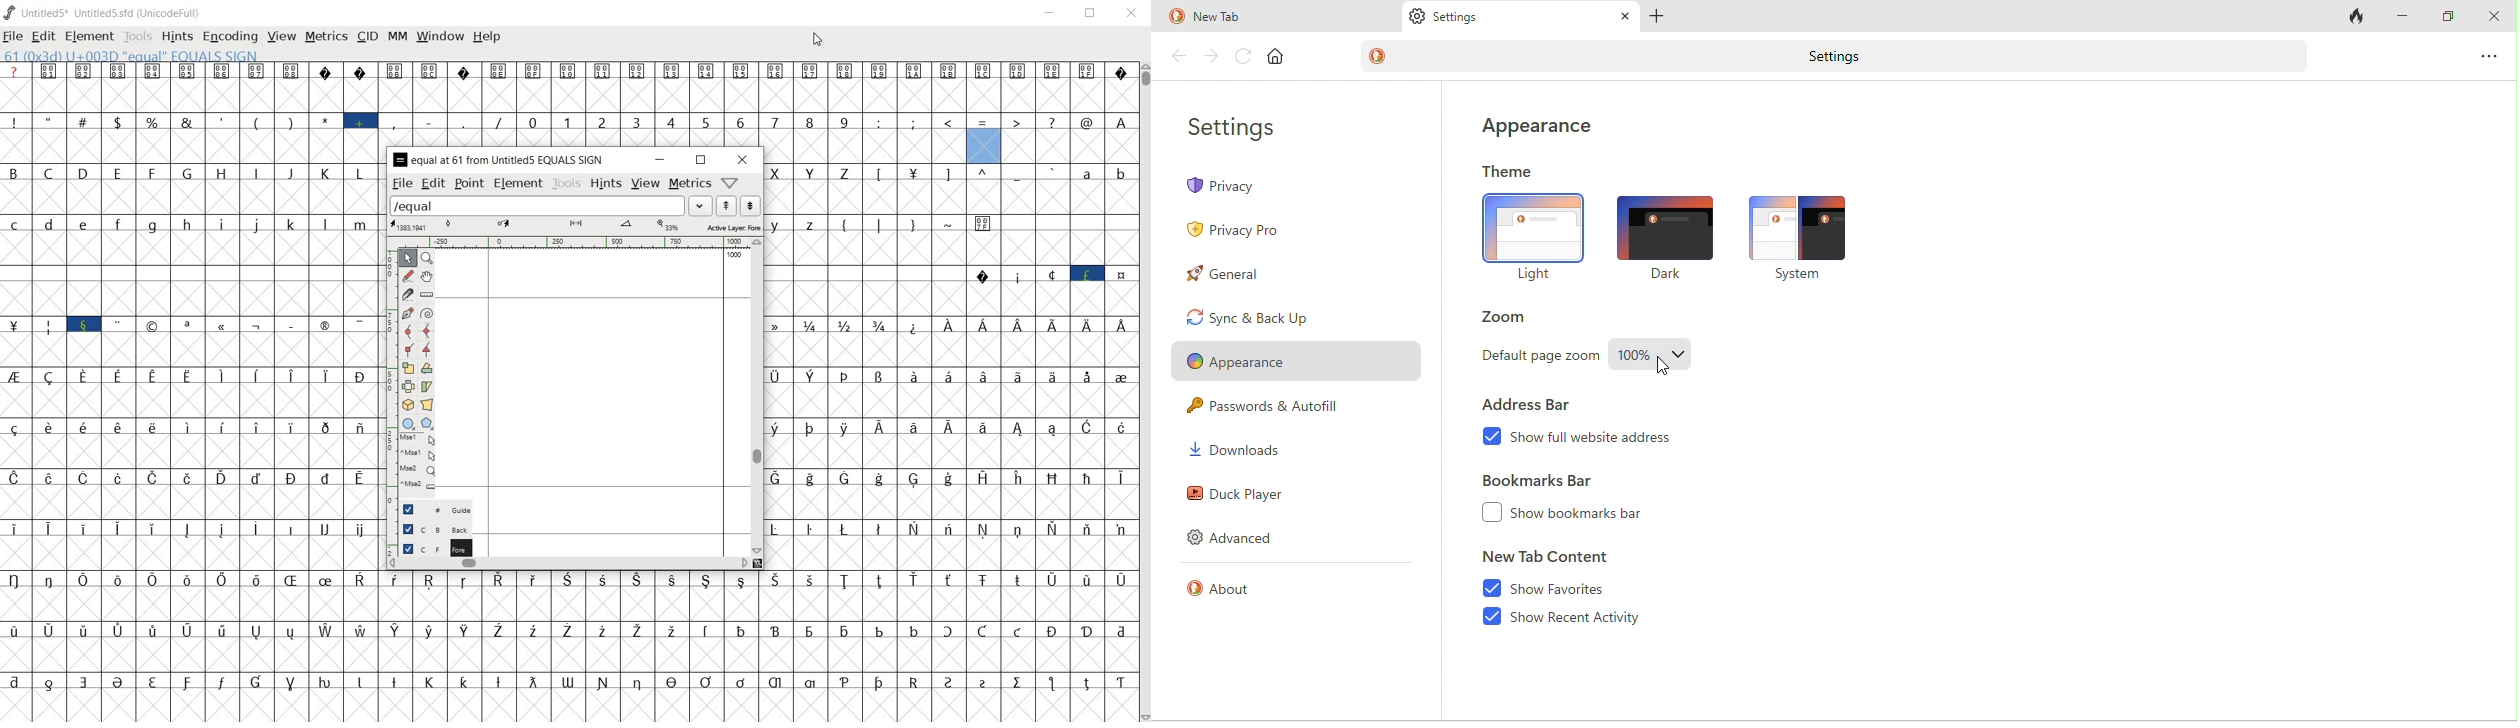 The width and height of the screenshot is (2520, 728). What do you see at coordinates (427, 313) in the screenshot?
I see `change whether spiro is active or not` at bounding box center [427, 313].